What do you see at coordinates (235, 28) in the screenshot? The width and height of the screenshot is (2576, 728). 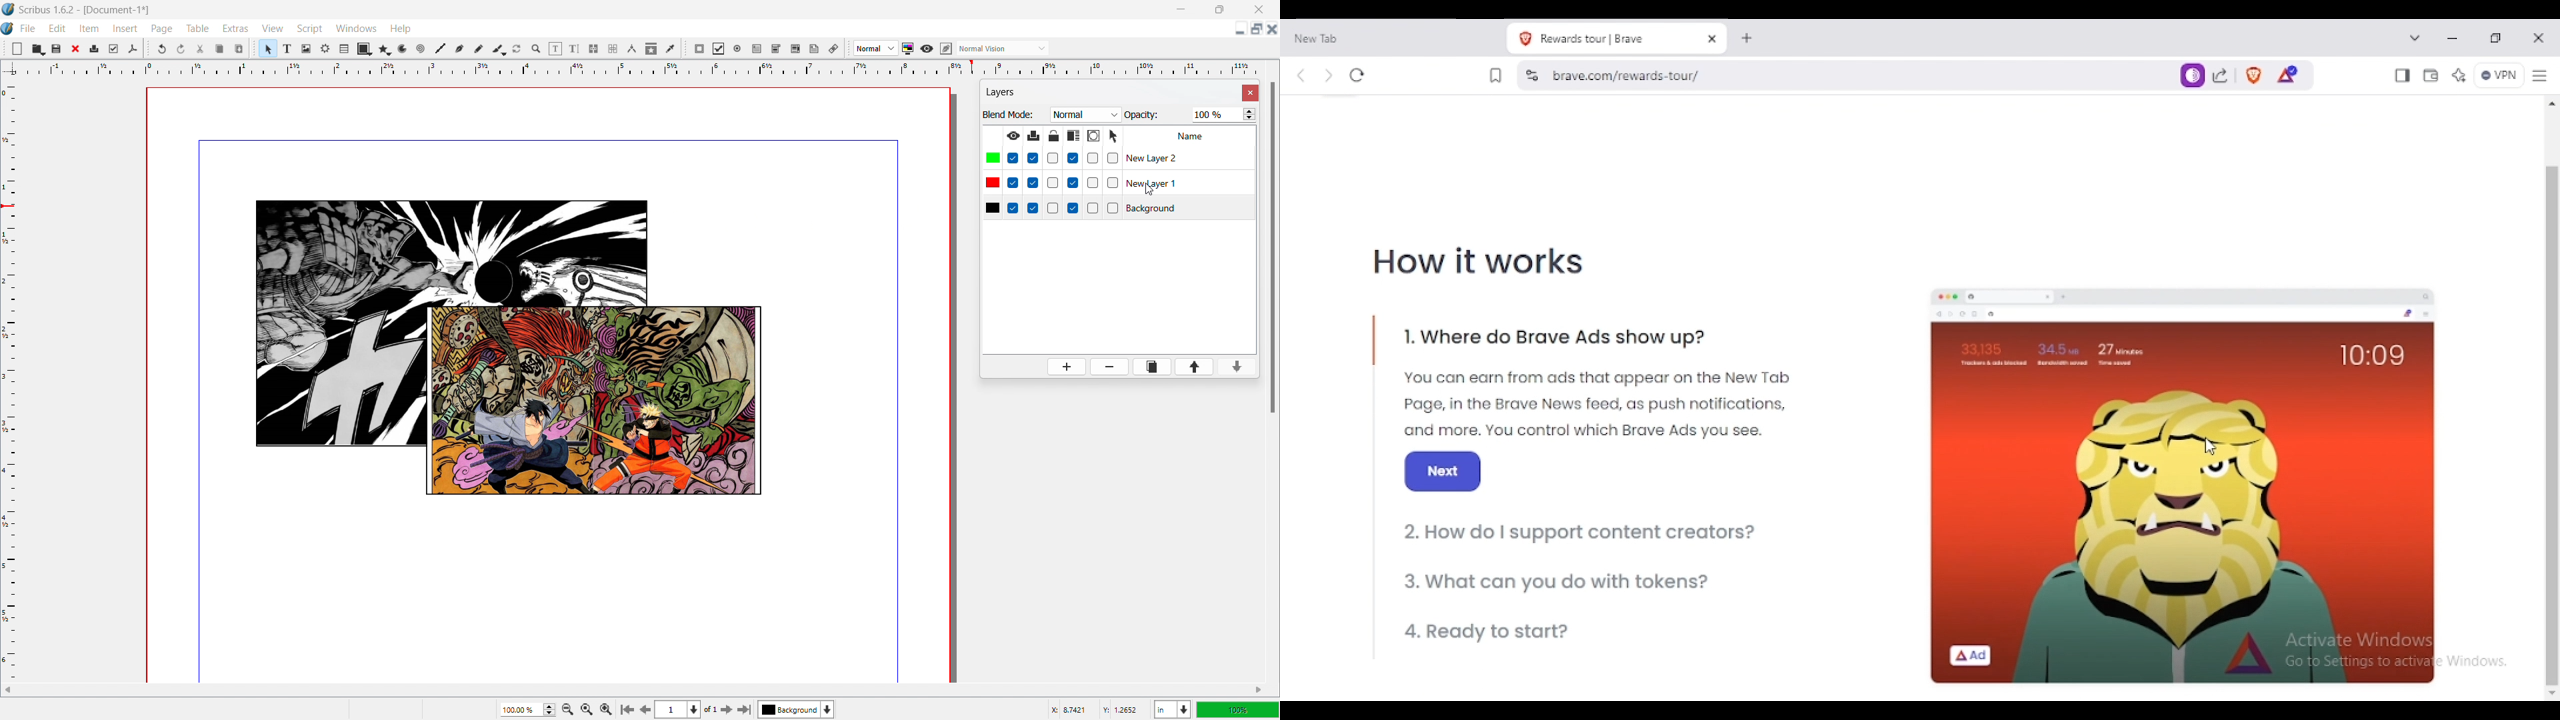 I see `extras` at bounding box center [235, 28].